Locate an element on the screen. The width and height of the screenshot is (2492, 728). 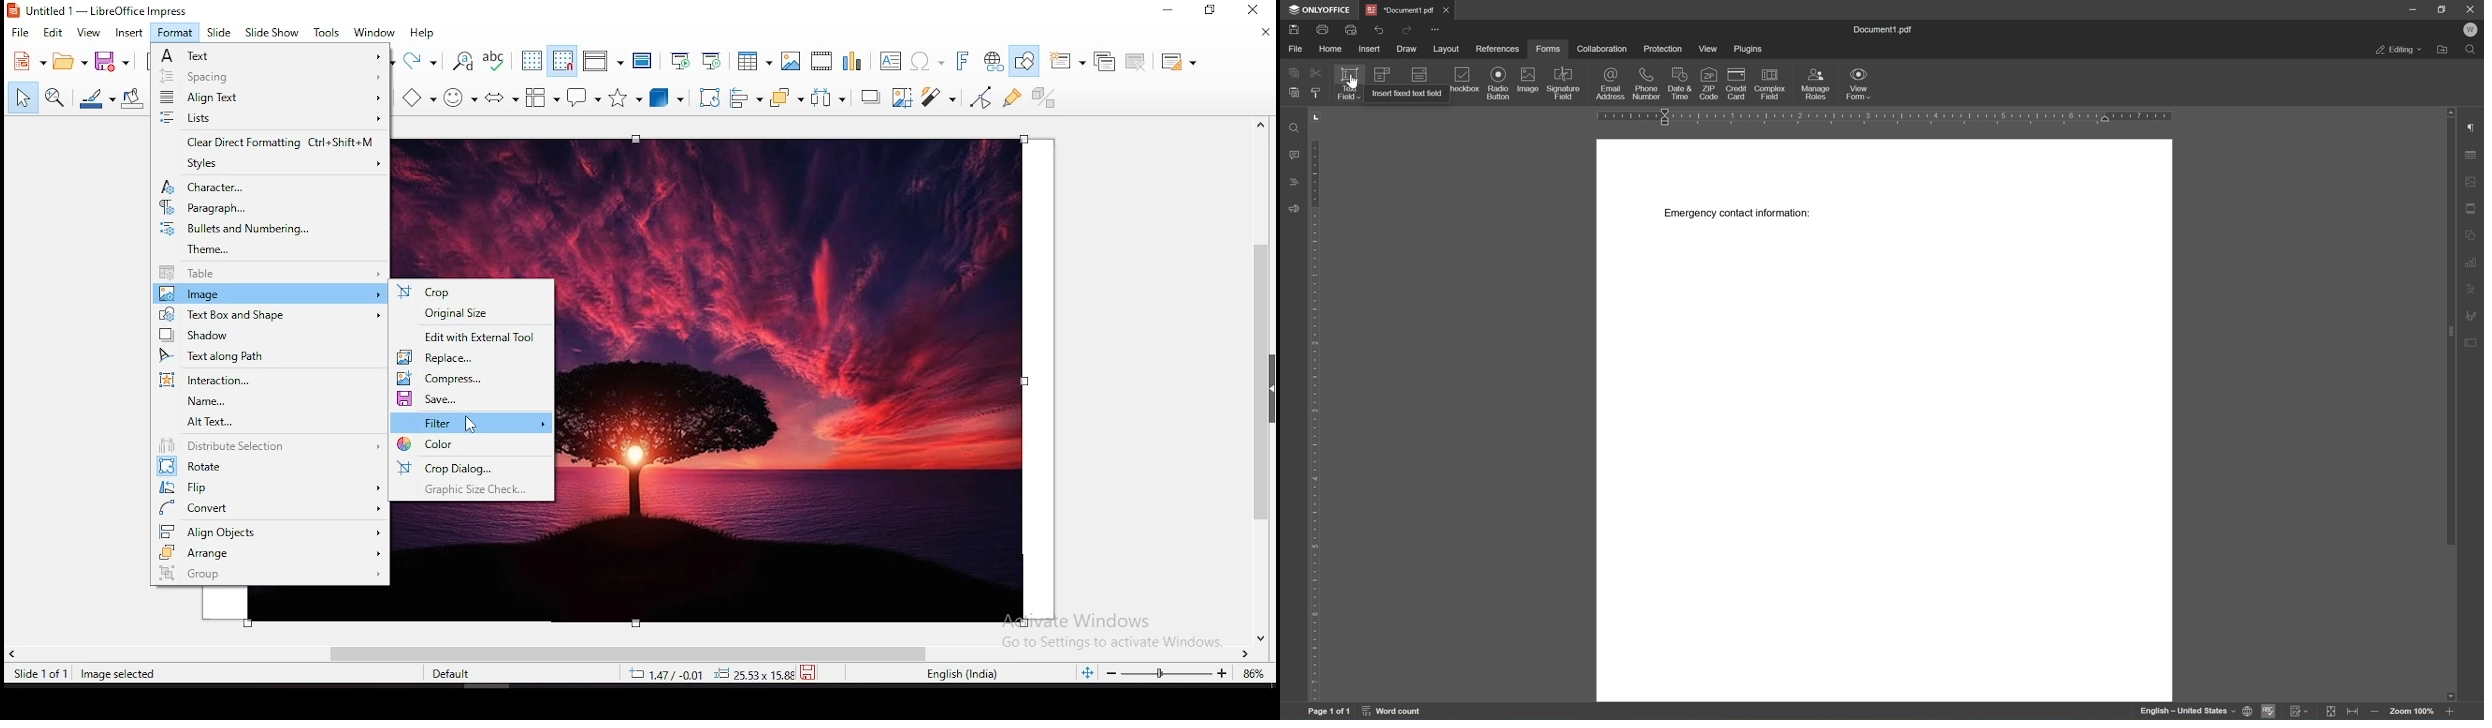
emergency contact information: is located at coordinates (1735, 214).